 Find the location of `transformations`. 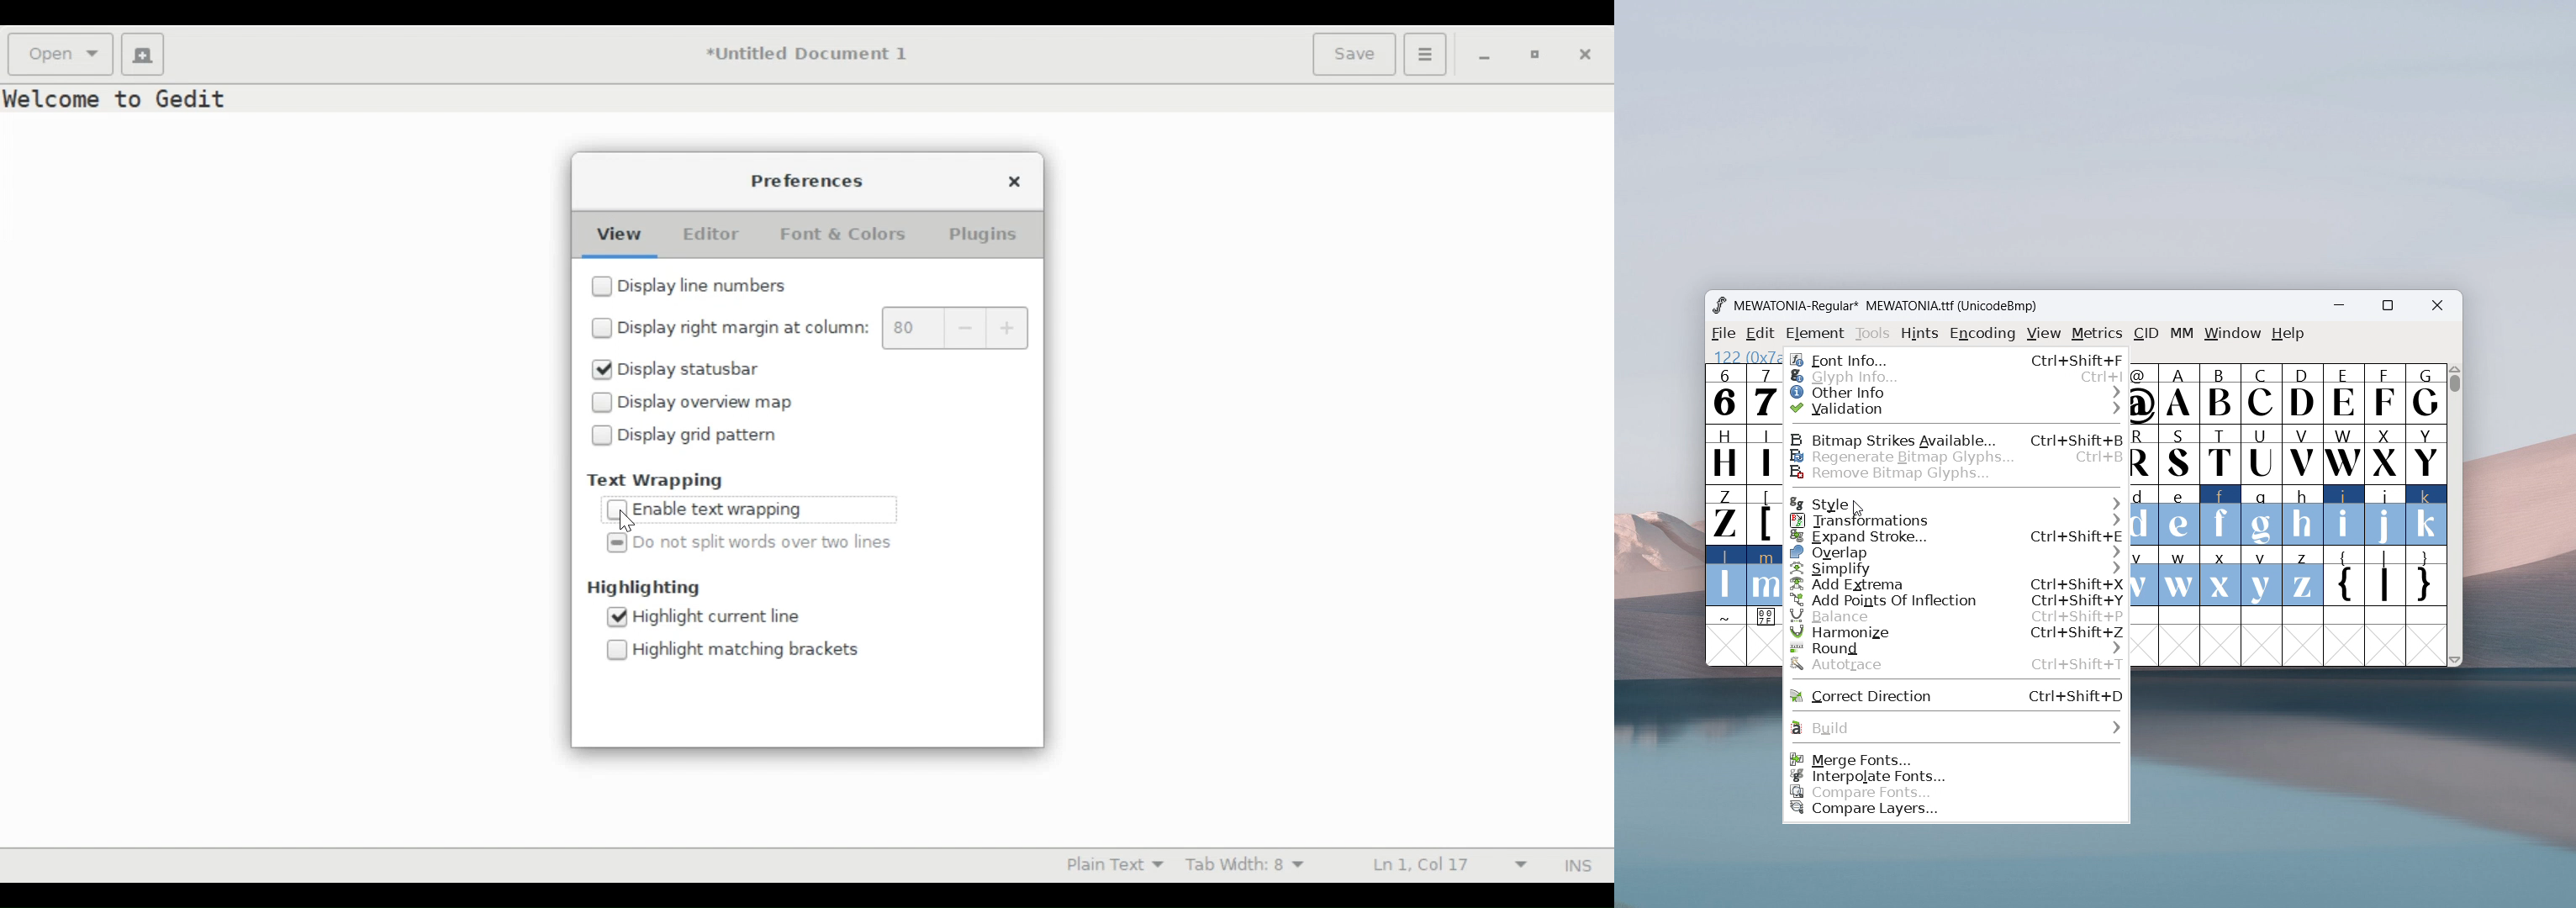

transformations is located at coordinates (1957, 520).